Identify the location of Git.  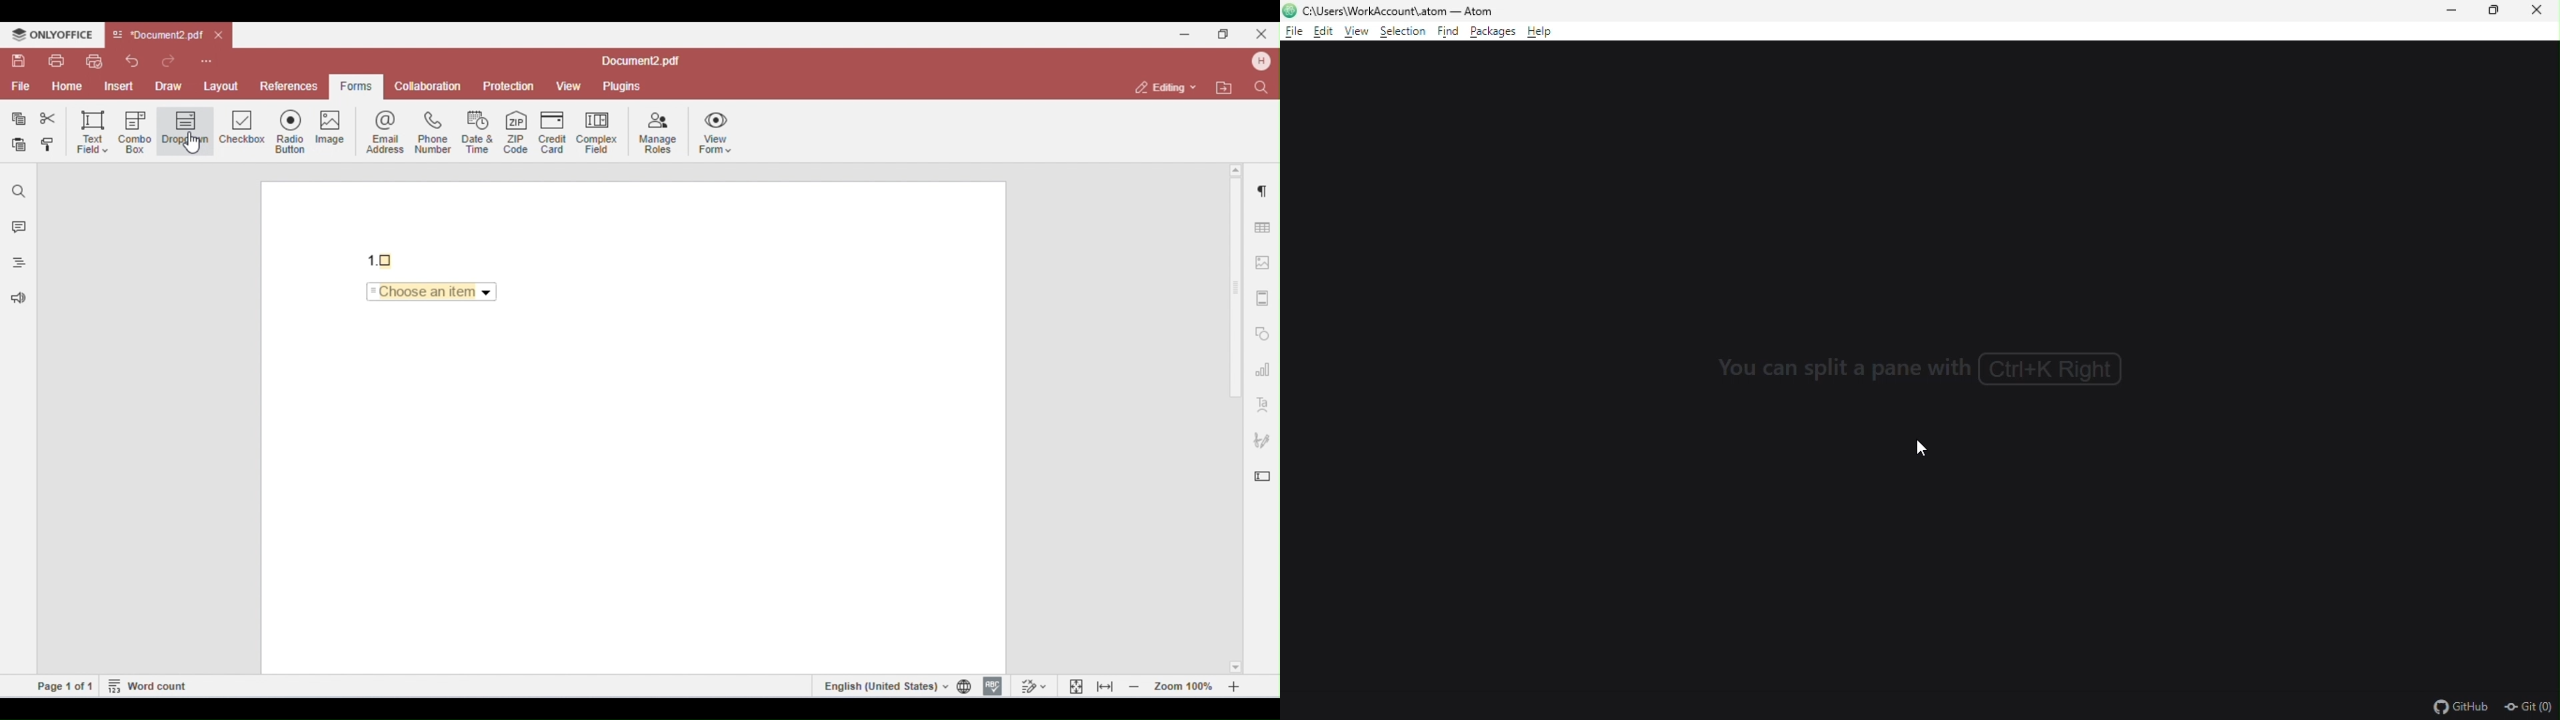
(2530, 707).